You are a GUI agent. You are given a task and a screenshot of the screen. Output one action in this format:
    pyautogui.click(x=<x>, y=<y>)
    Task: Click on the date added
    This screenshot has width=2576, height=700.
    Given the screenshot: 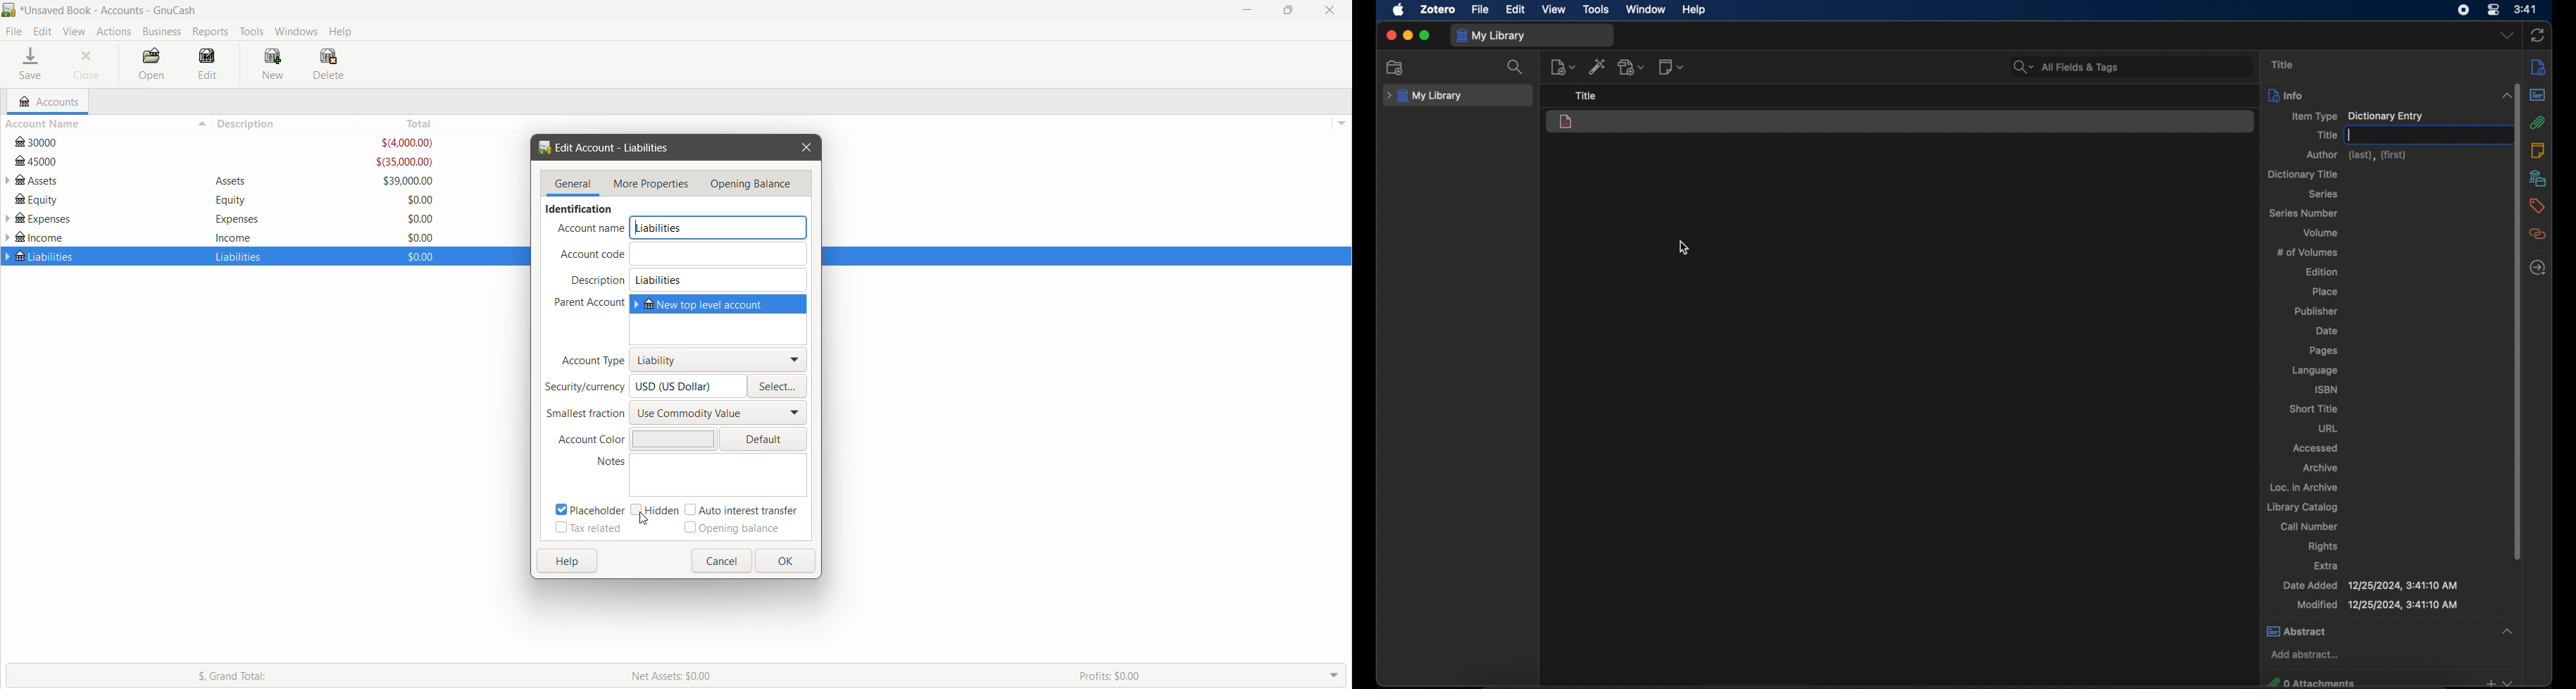 What is the action you would take?
    pyautogui.click(x=2371, y=586)
    